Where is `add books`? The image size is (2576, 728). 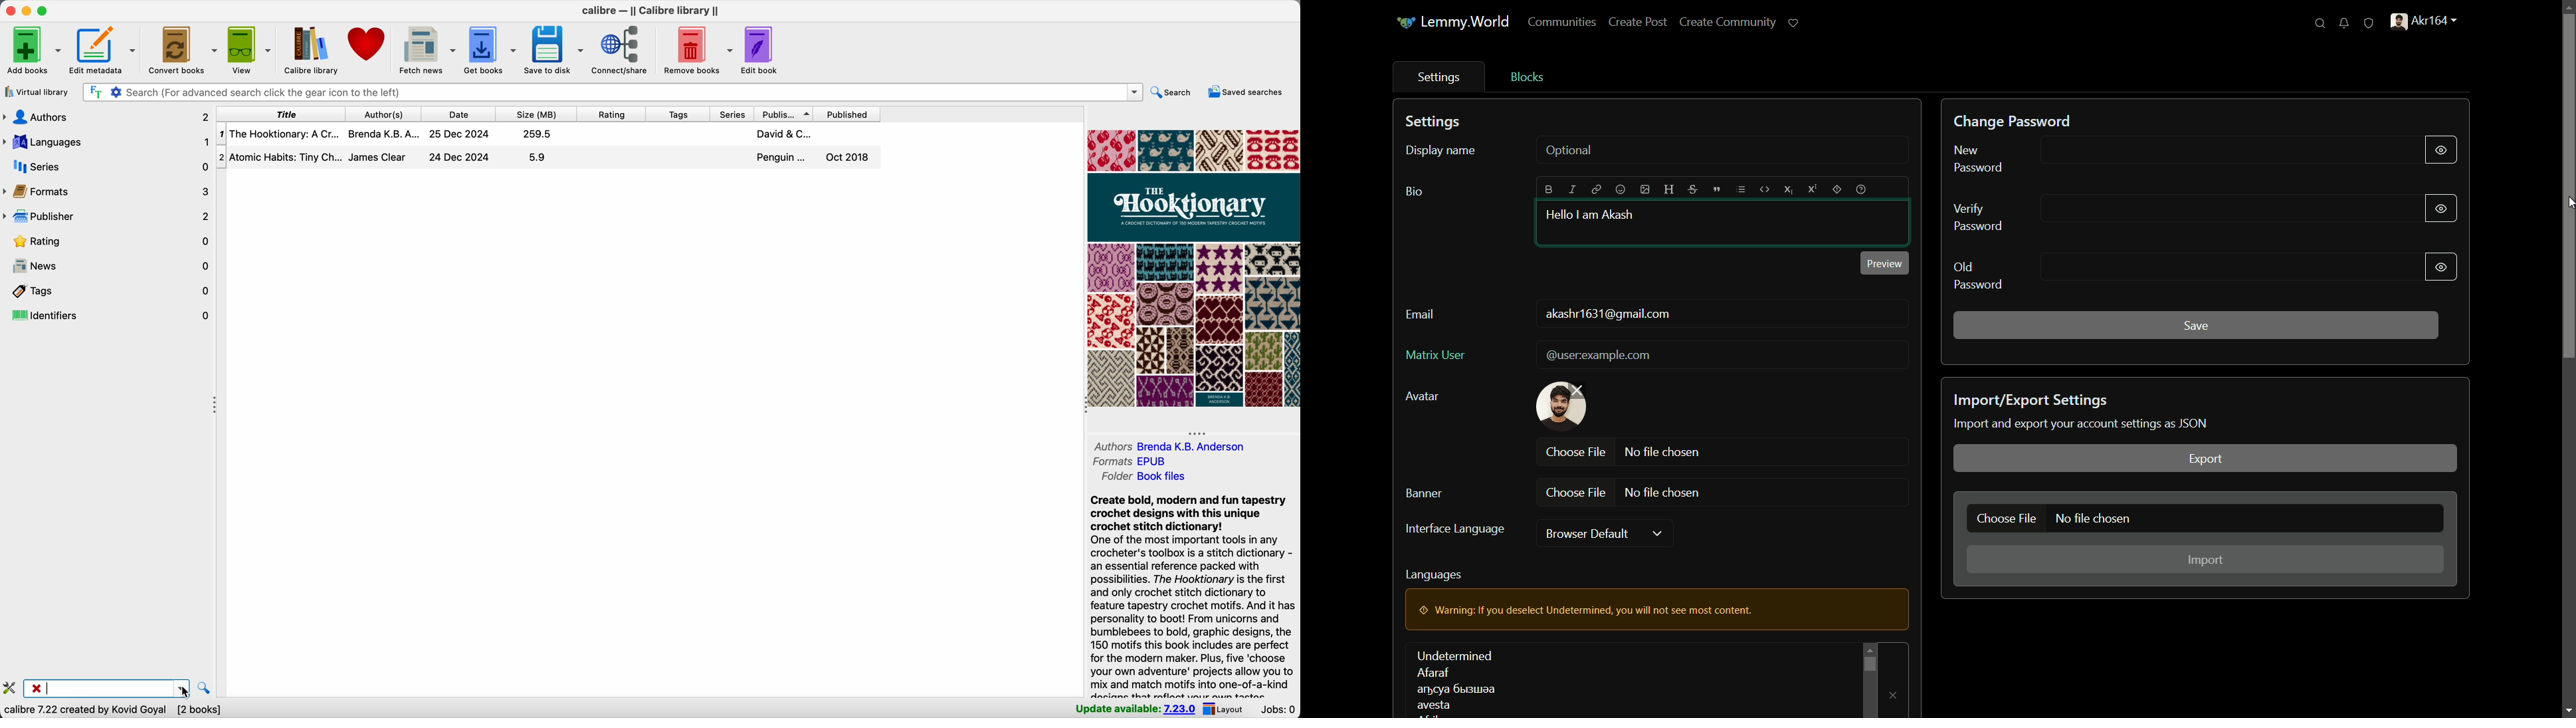 add books is located at coordinates (33, 52).